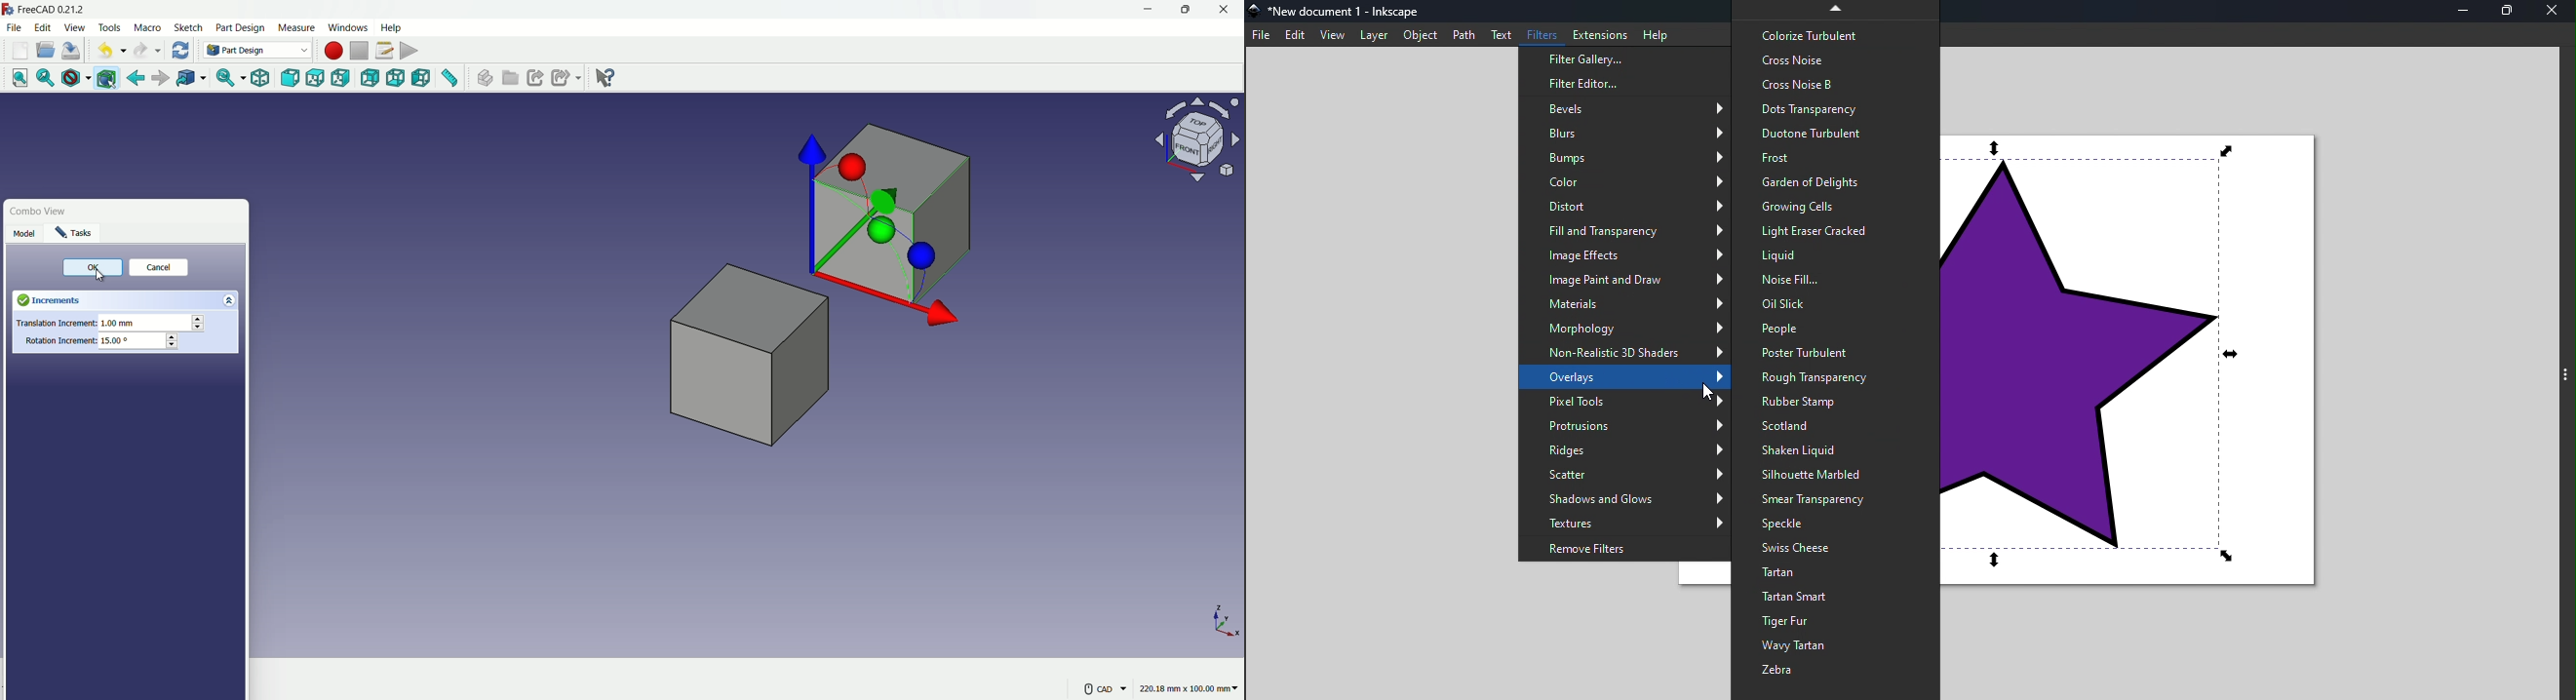 This screenshot has height=700, width=2576. Describe the element at coordinates (1837, 281) in the screenshot. I see `Noise fill` at that location.